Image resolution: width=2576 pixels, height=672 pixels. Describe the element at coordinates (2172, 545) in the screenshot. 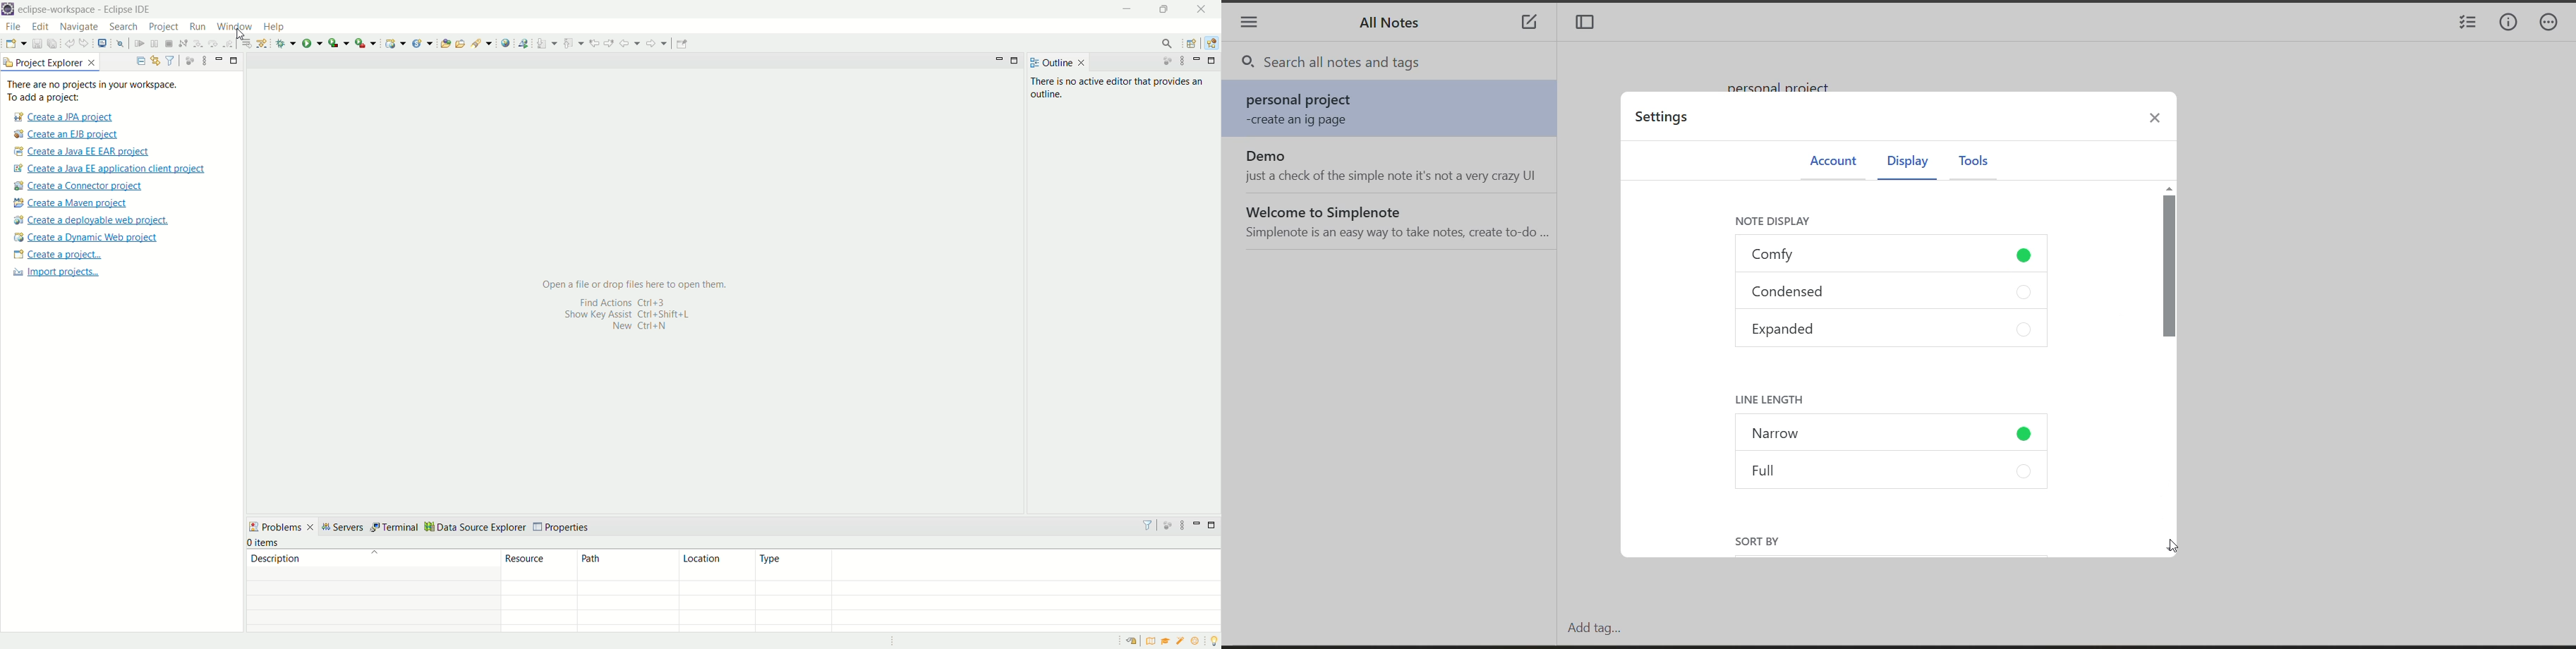

I see `cursor` at that location.